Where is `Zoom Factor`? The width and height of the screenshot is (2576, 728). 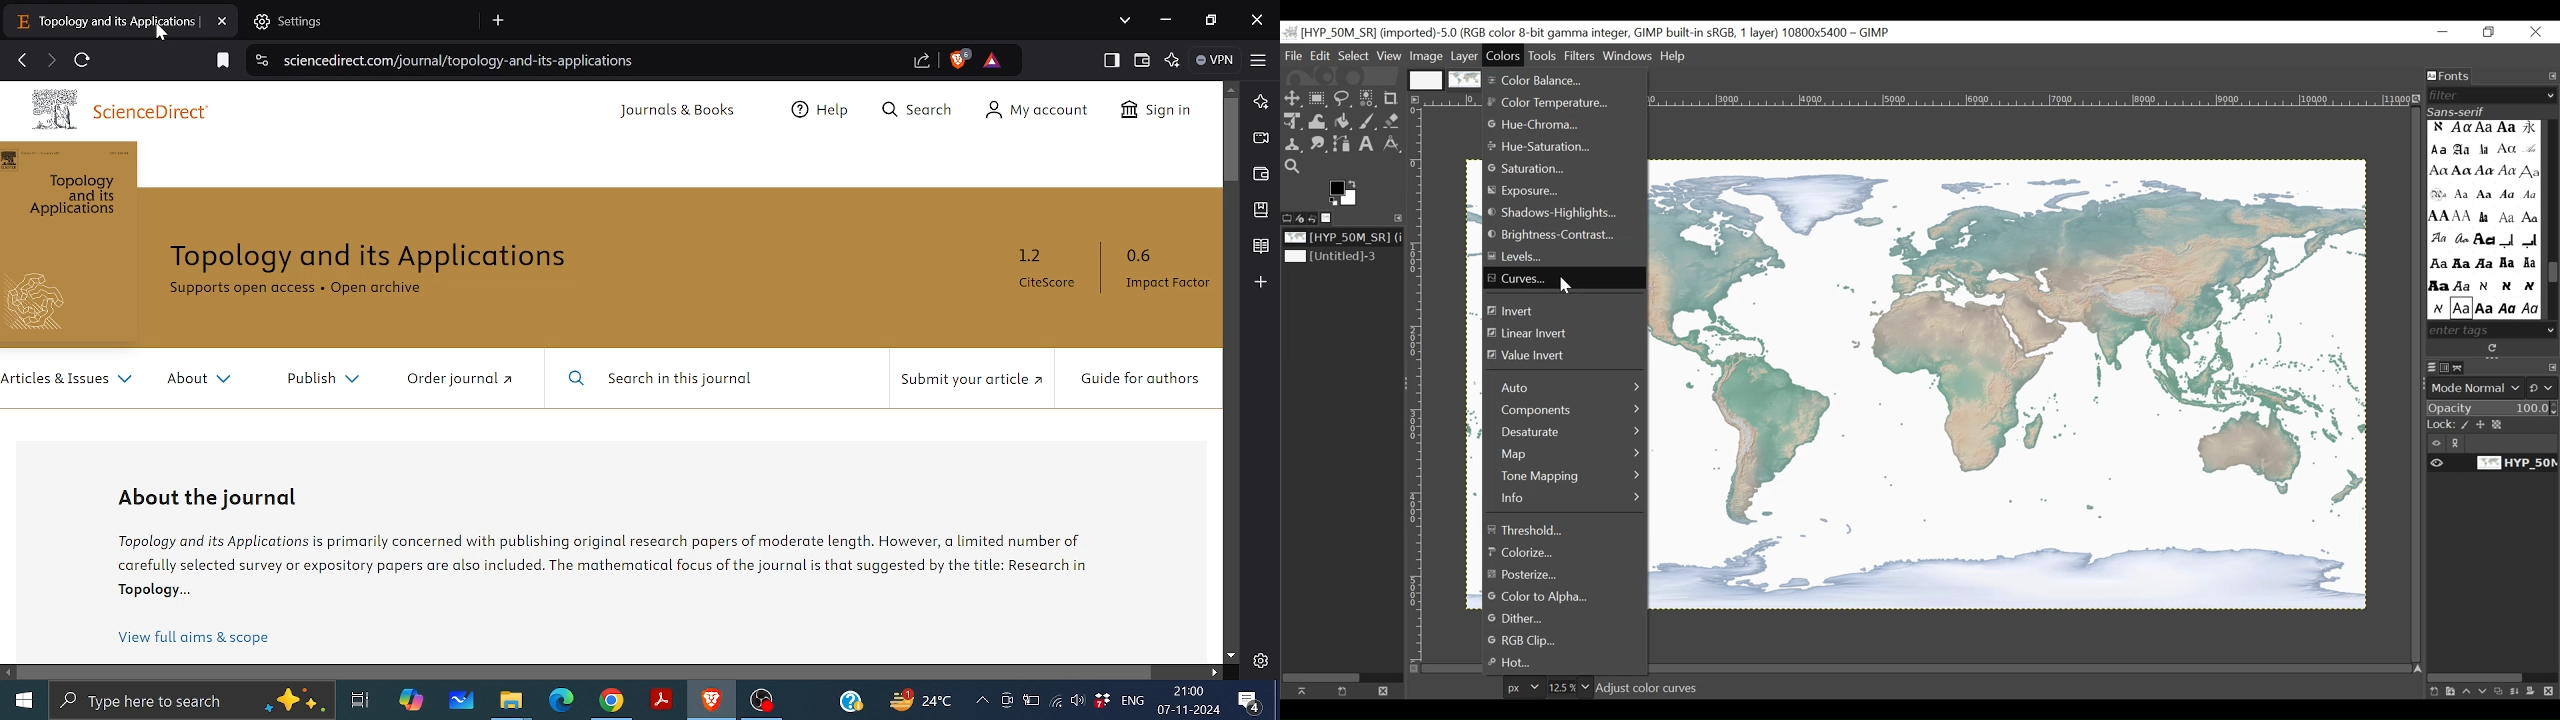
Zoom Factor is located at coordinates (1565, 687).